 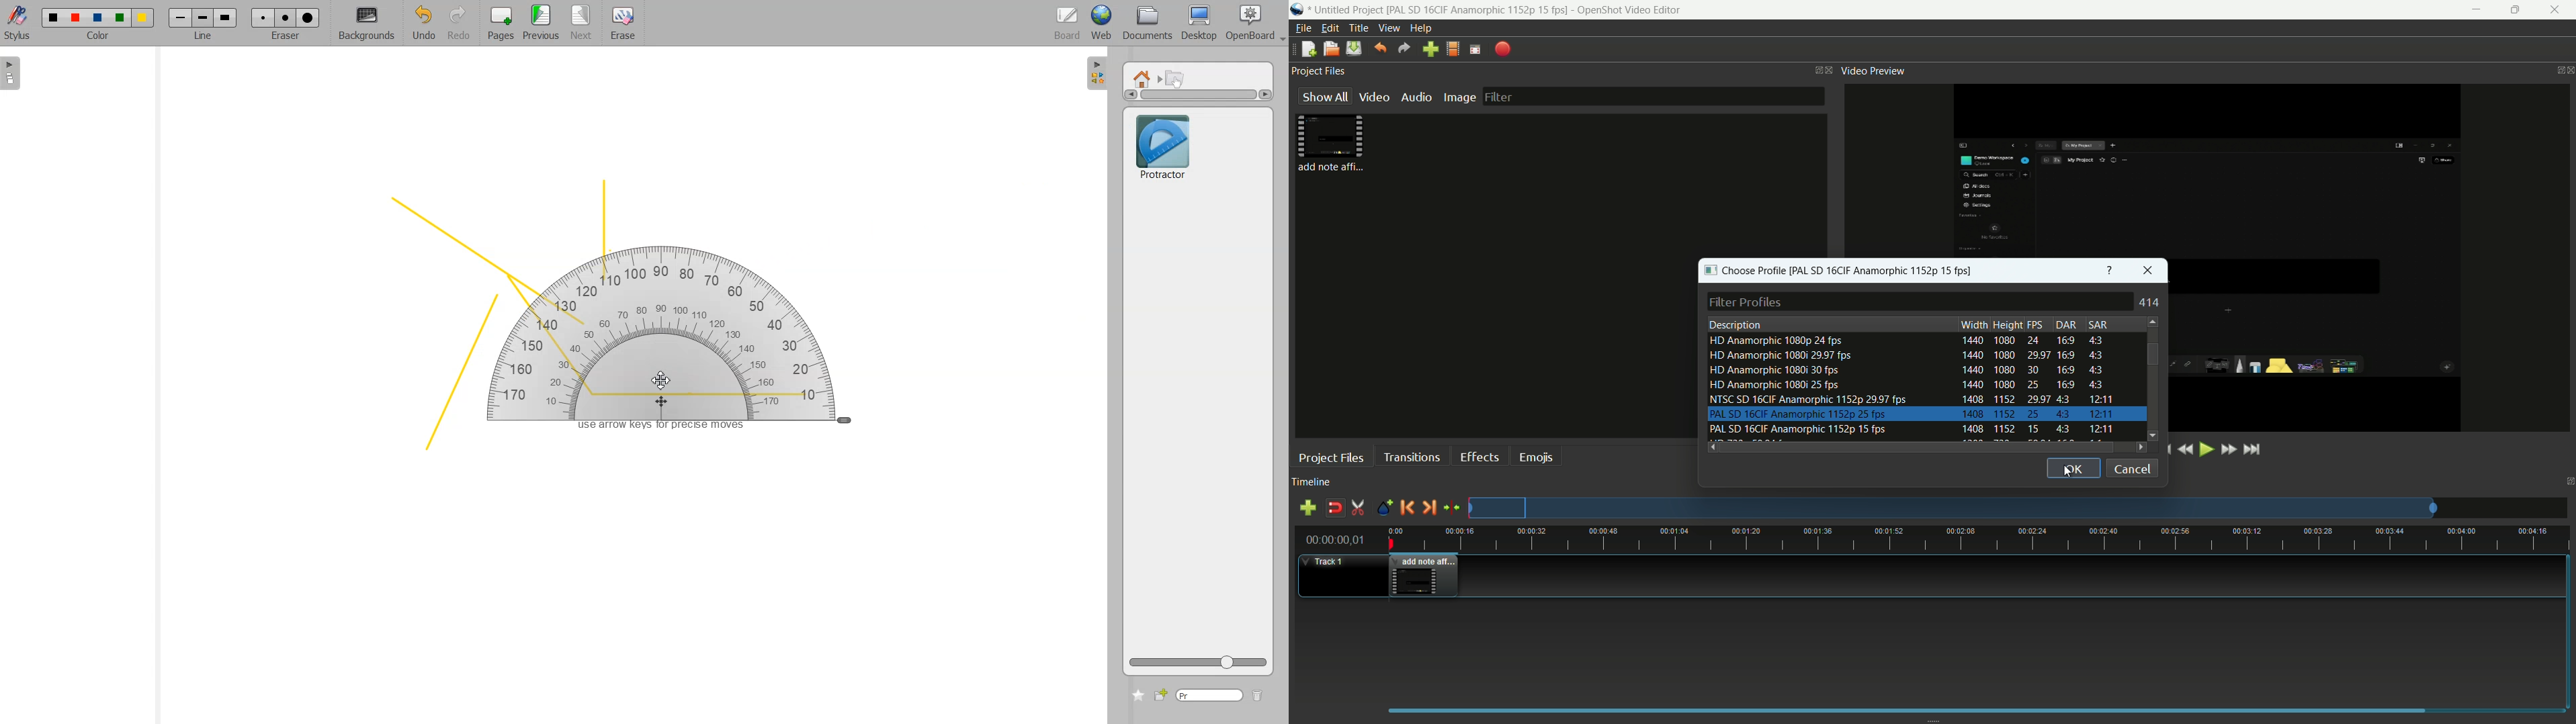 What do you see at coordinates (1810, 70) in the screenshot?
I see `change layout` at bounding box center [1810, 70].